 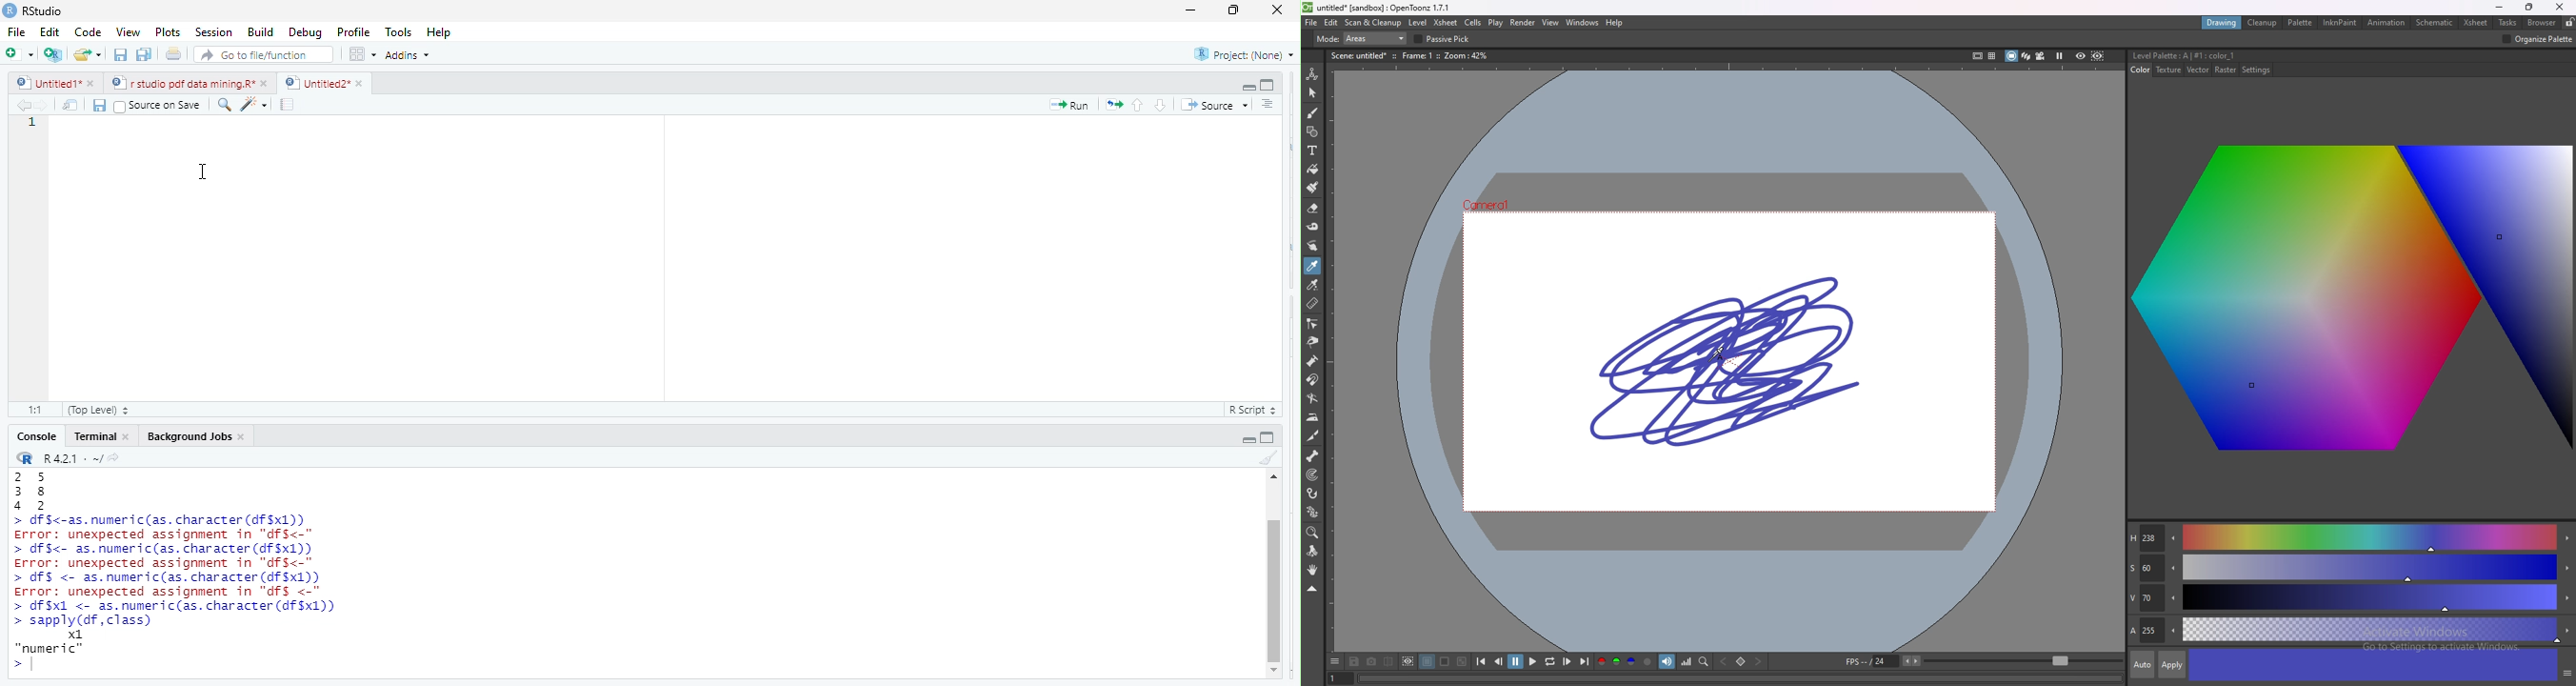 What do you see at coordinates (1276, 573) in the screenshot?
I see `vertical scroll bar` at bounding box center [1276, 573].